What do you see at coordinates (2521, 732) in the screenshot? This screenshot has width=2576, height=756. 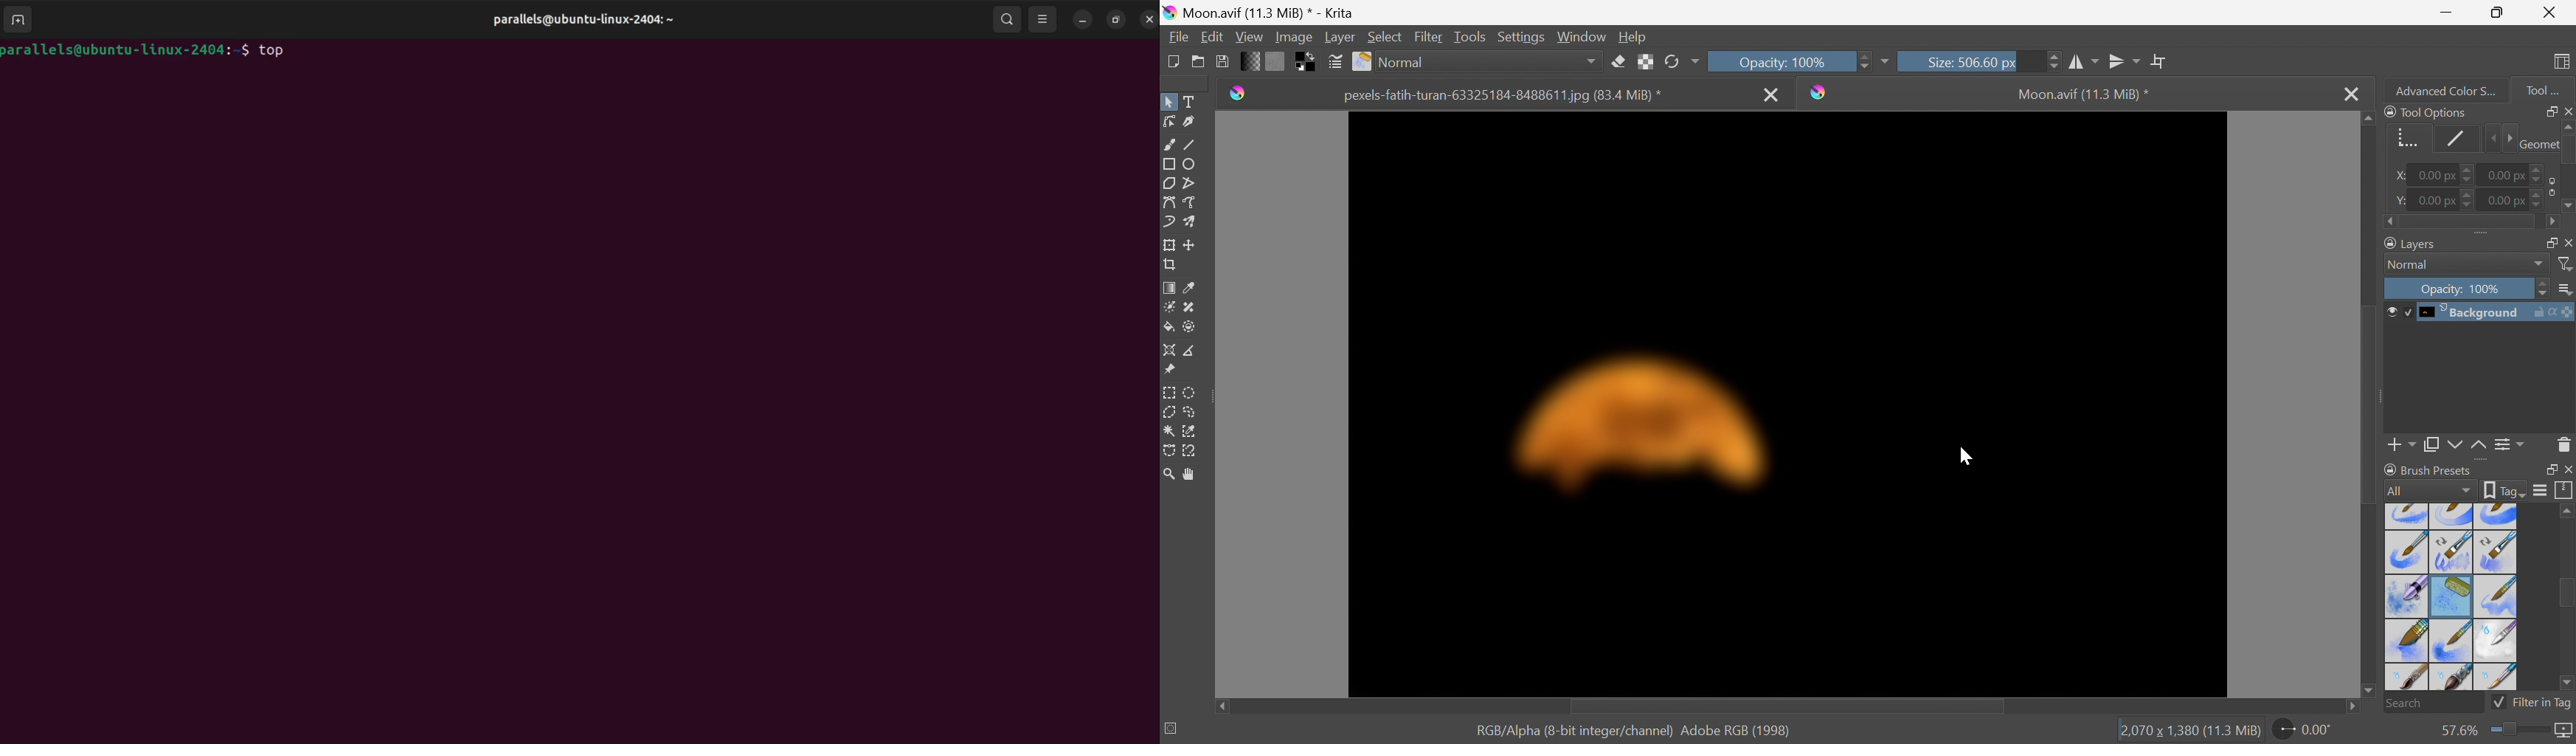 I see `Slider` at bounding box center [2521, 732].